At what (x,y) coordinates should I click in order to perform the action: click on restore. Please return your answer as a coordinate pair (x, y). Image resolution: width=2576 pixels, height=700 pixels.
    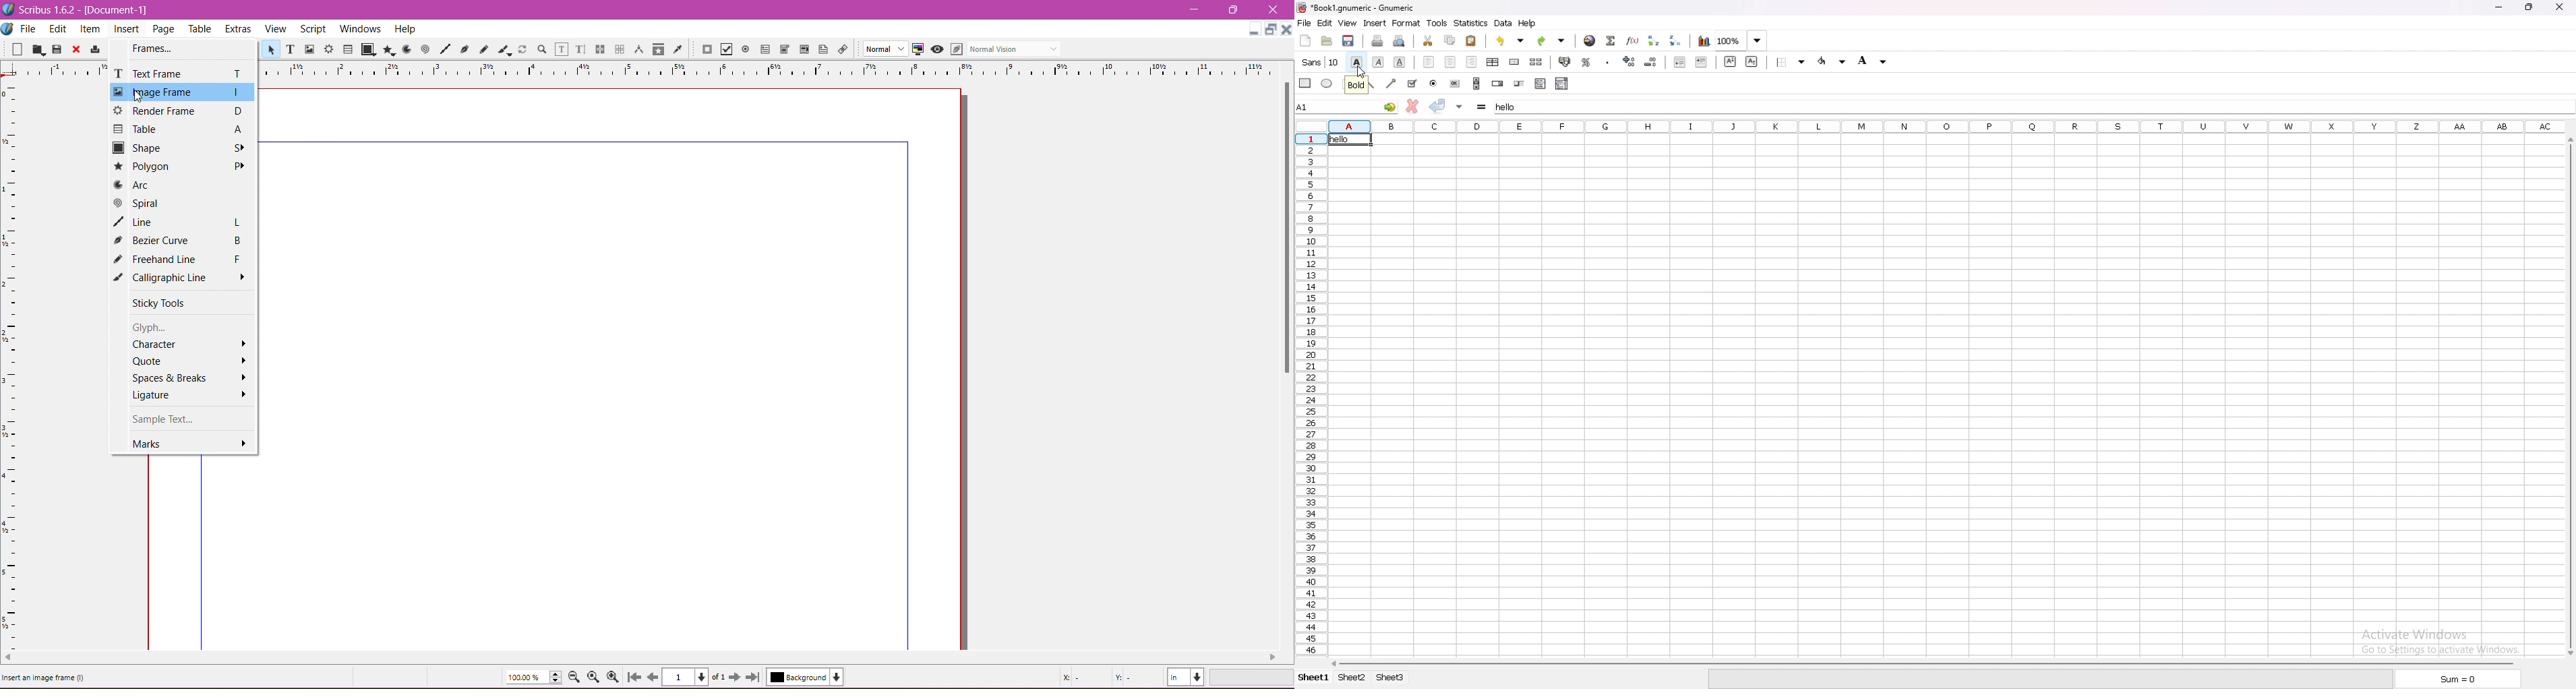
    Looking at the image, I should click on (2530, 7).